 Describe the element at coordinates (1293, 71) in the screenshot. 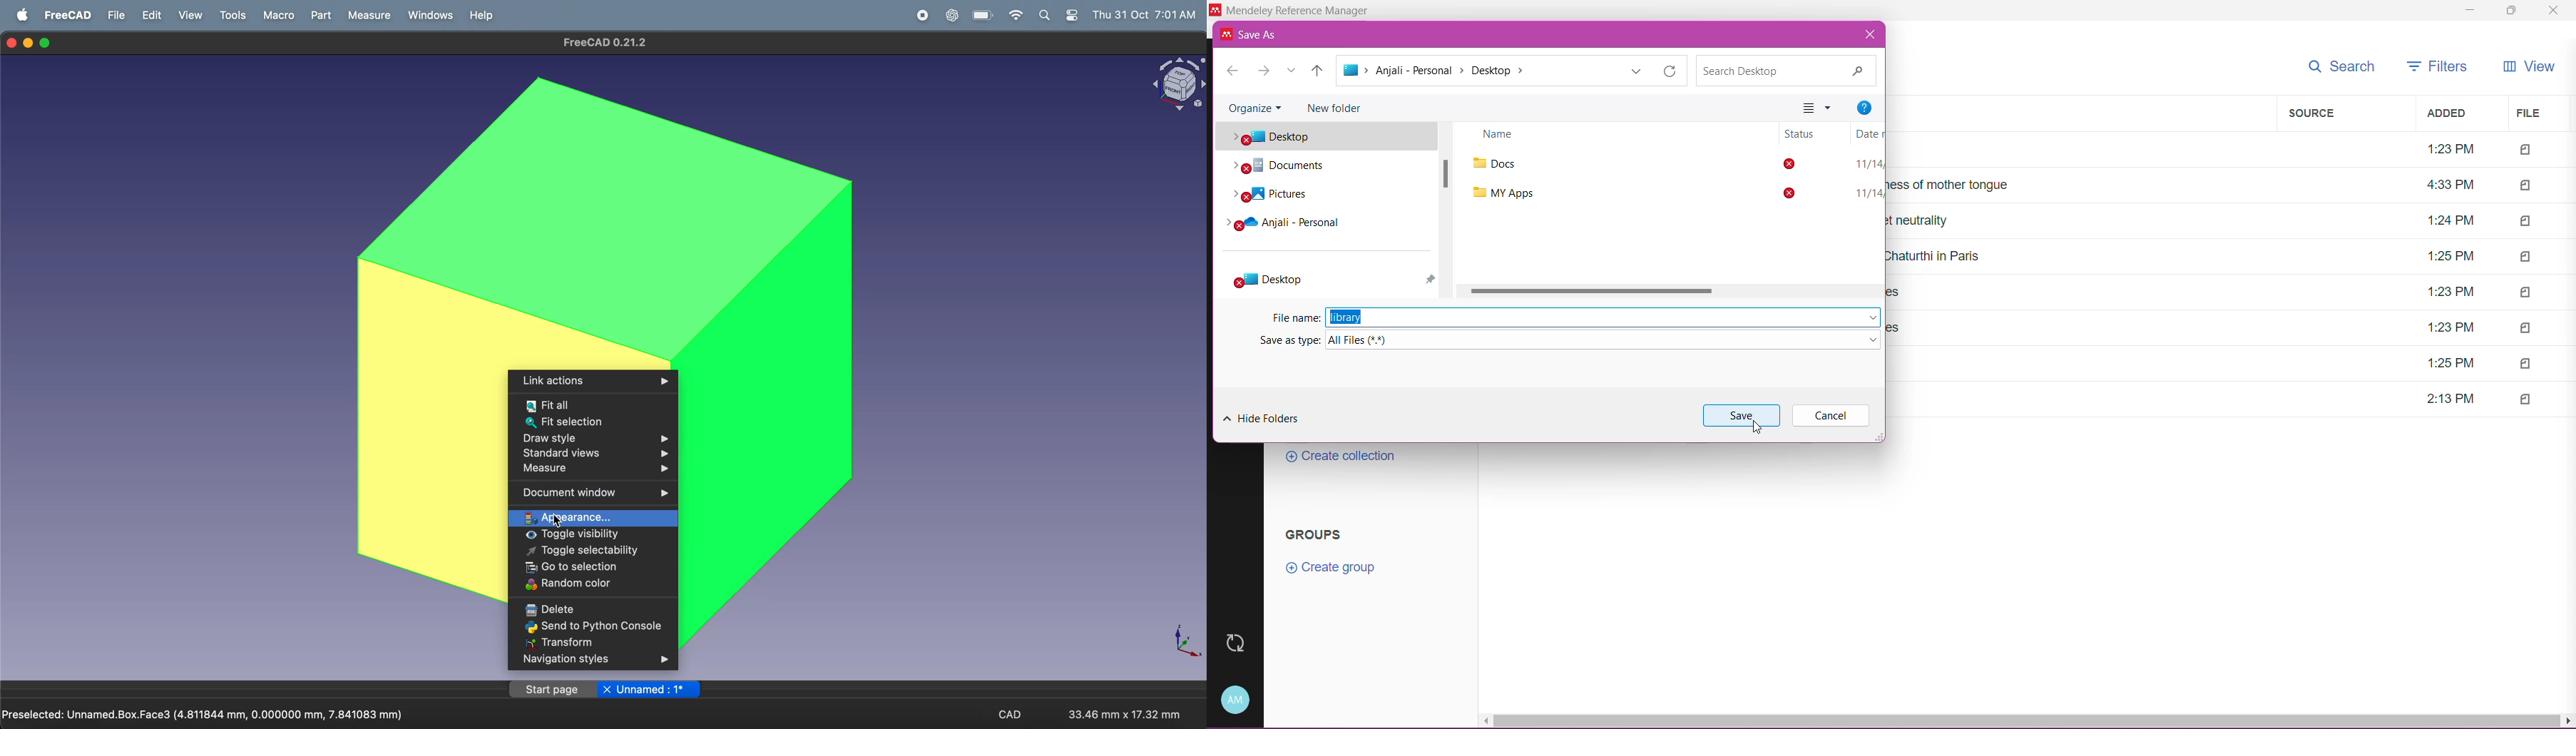

I see `Recent Locations` at that location.